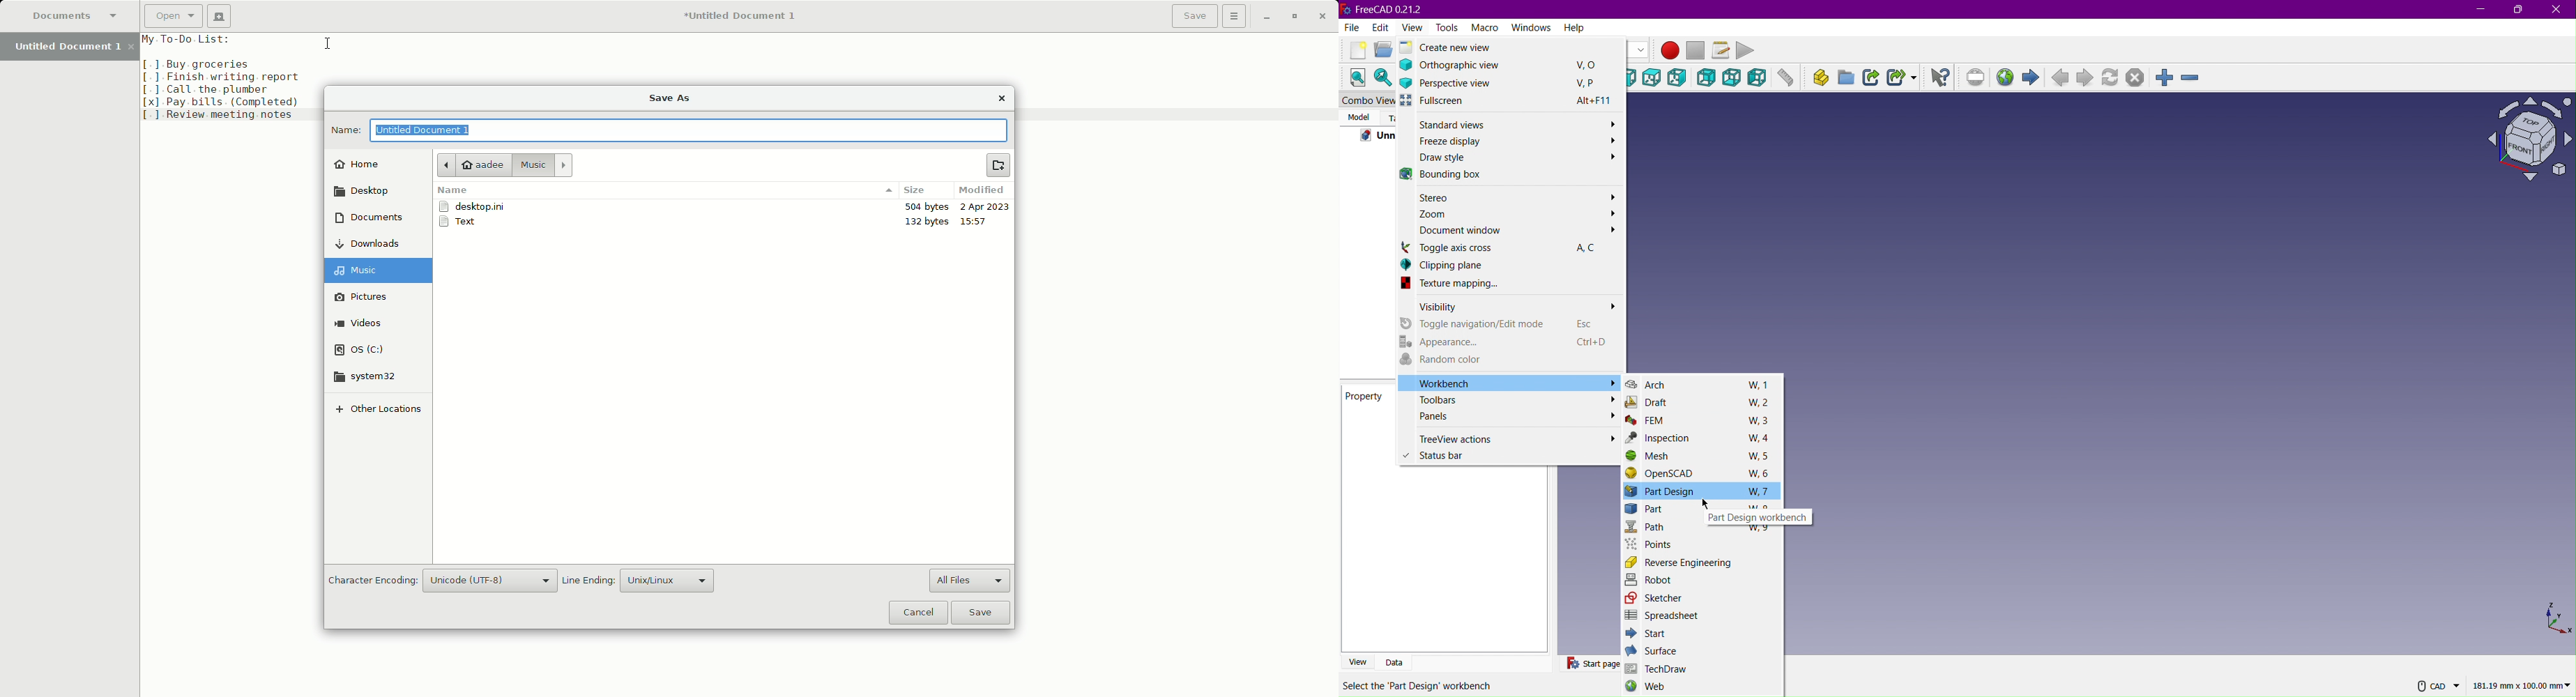 The height and width of the screenshot is (700, 2576). Describe the element at coordinates (367, 376) in the screenshot. I see `system32` at that location.